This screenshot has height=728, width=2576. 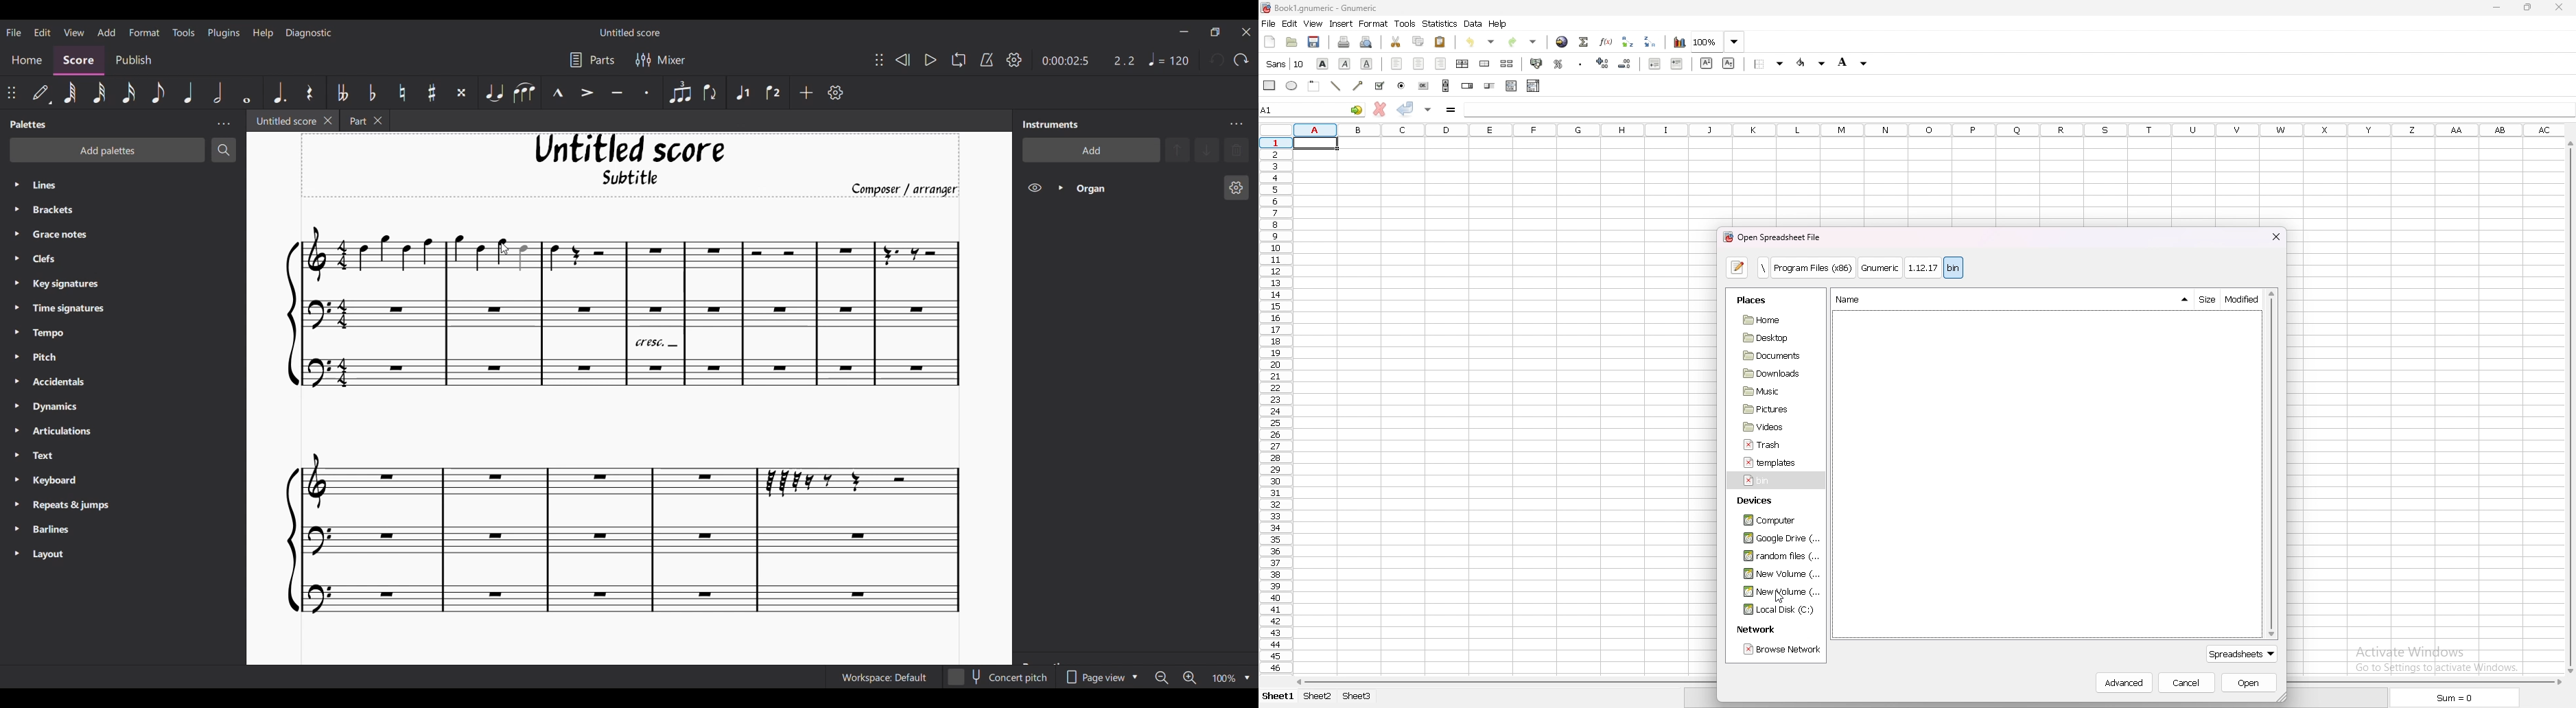 What do you see at coordinates (218, 93) in the screenshot?
I see `Half note` at bounding box center [218, 93].